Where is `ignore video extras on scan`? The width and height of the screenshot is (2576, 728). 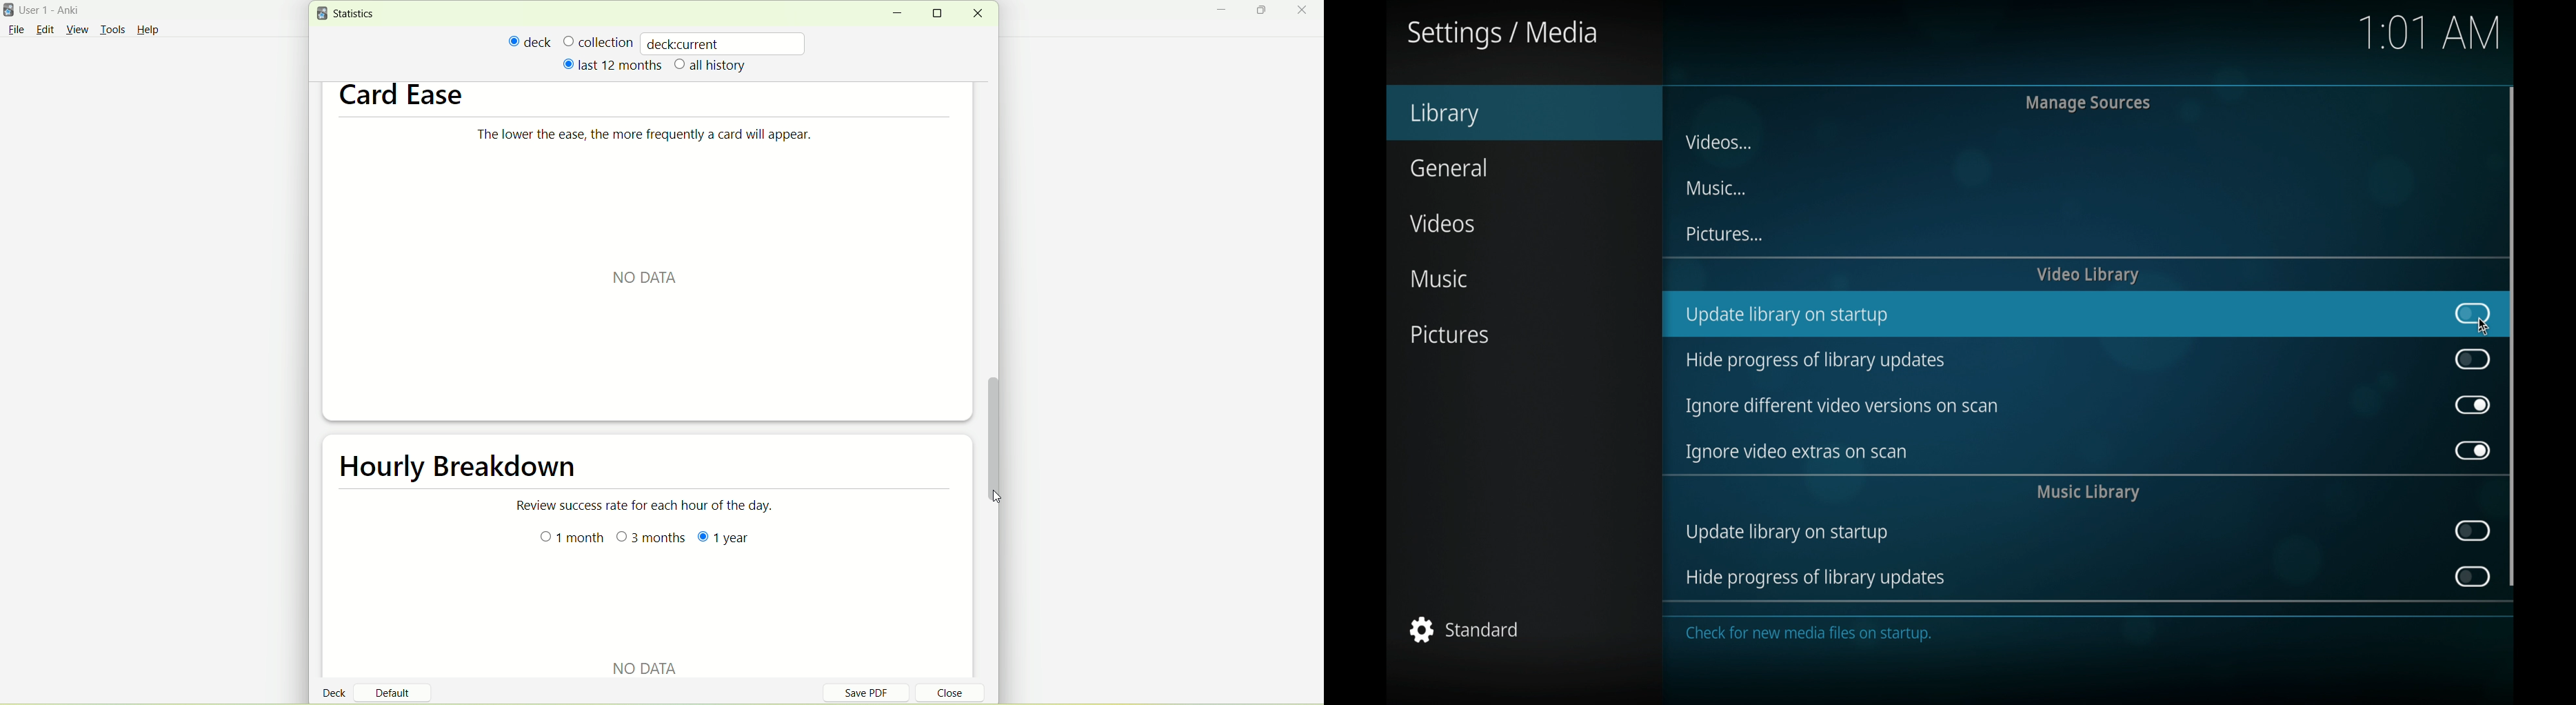
ignore video extras on scan is located at coordinates (1797, 452).